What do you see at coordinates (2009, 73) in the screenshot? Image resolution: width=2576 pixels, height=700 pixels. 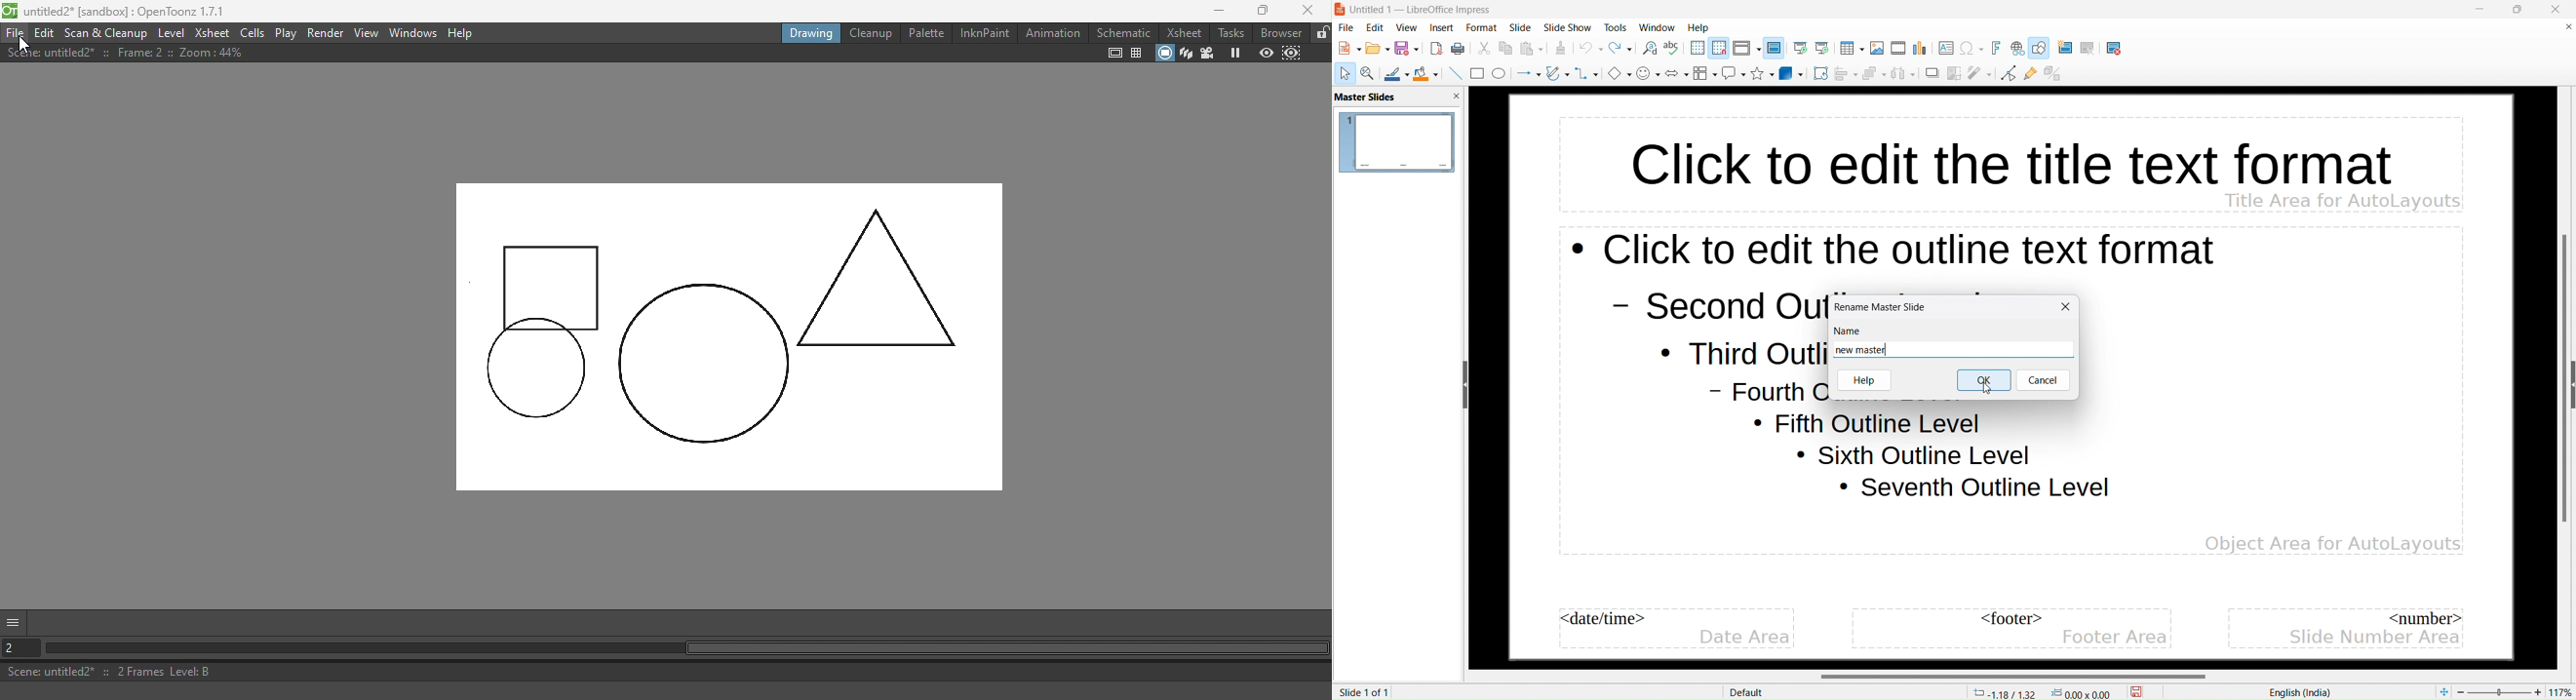 I see `toggle point edit mode` at bounding box center [2009, 73].